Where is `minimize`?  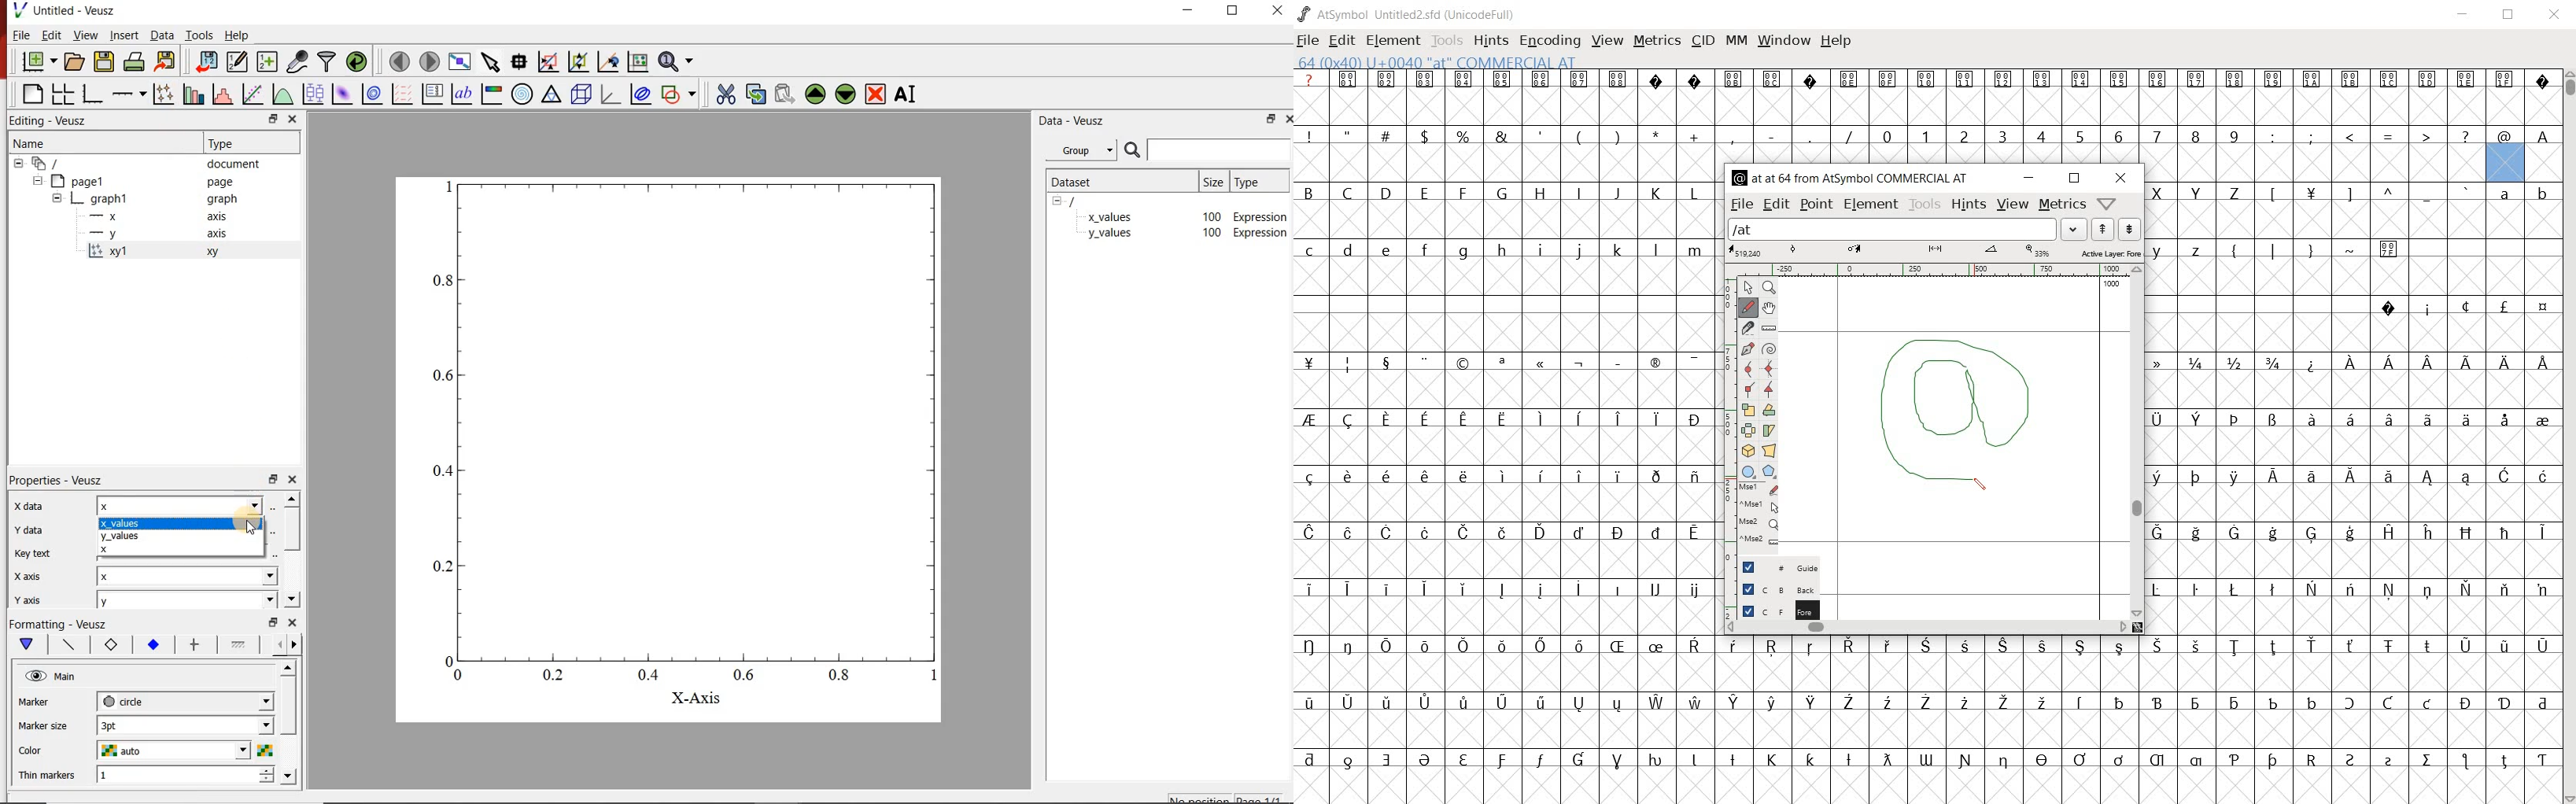
minimize is located at coordinates (1188, 12).